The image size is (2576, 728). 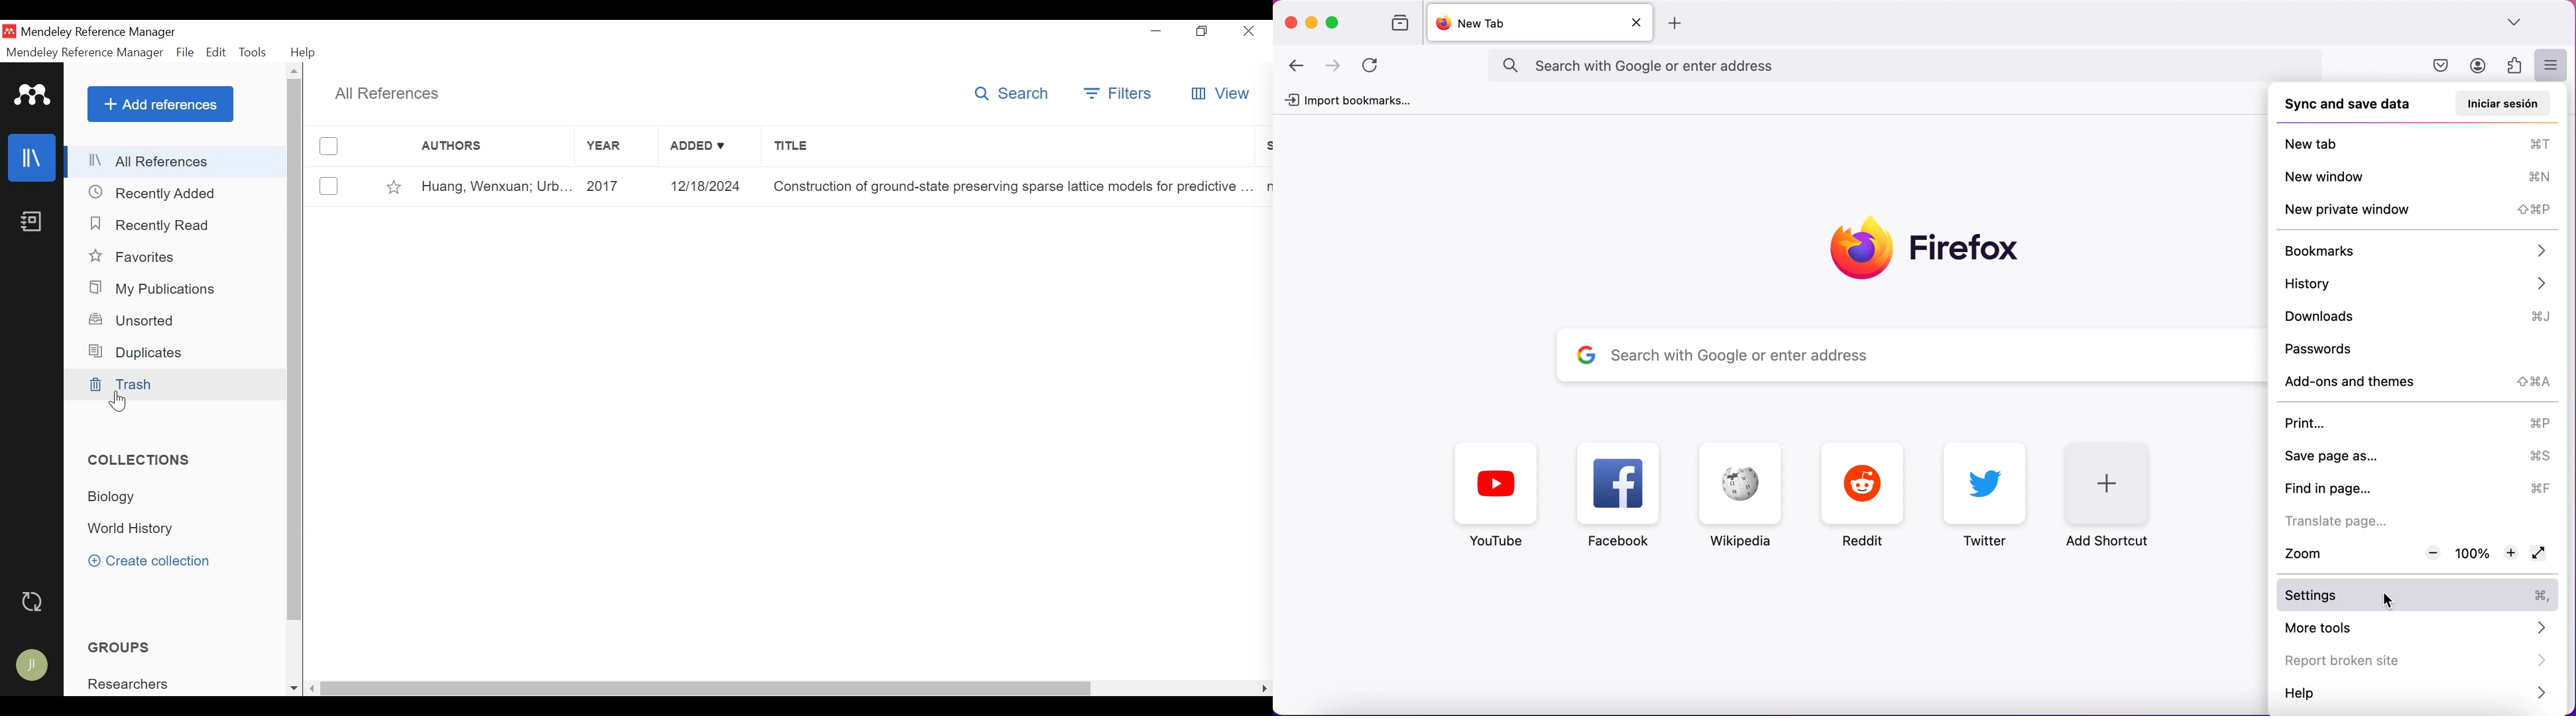 What do you see at coordinates (177, 162) in the screenshot?
I see `All Reference` at bounding box center [177, 162].